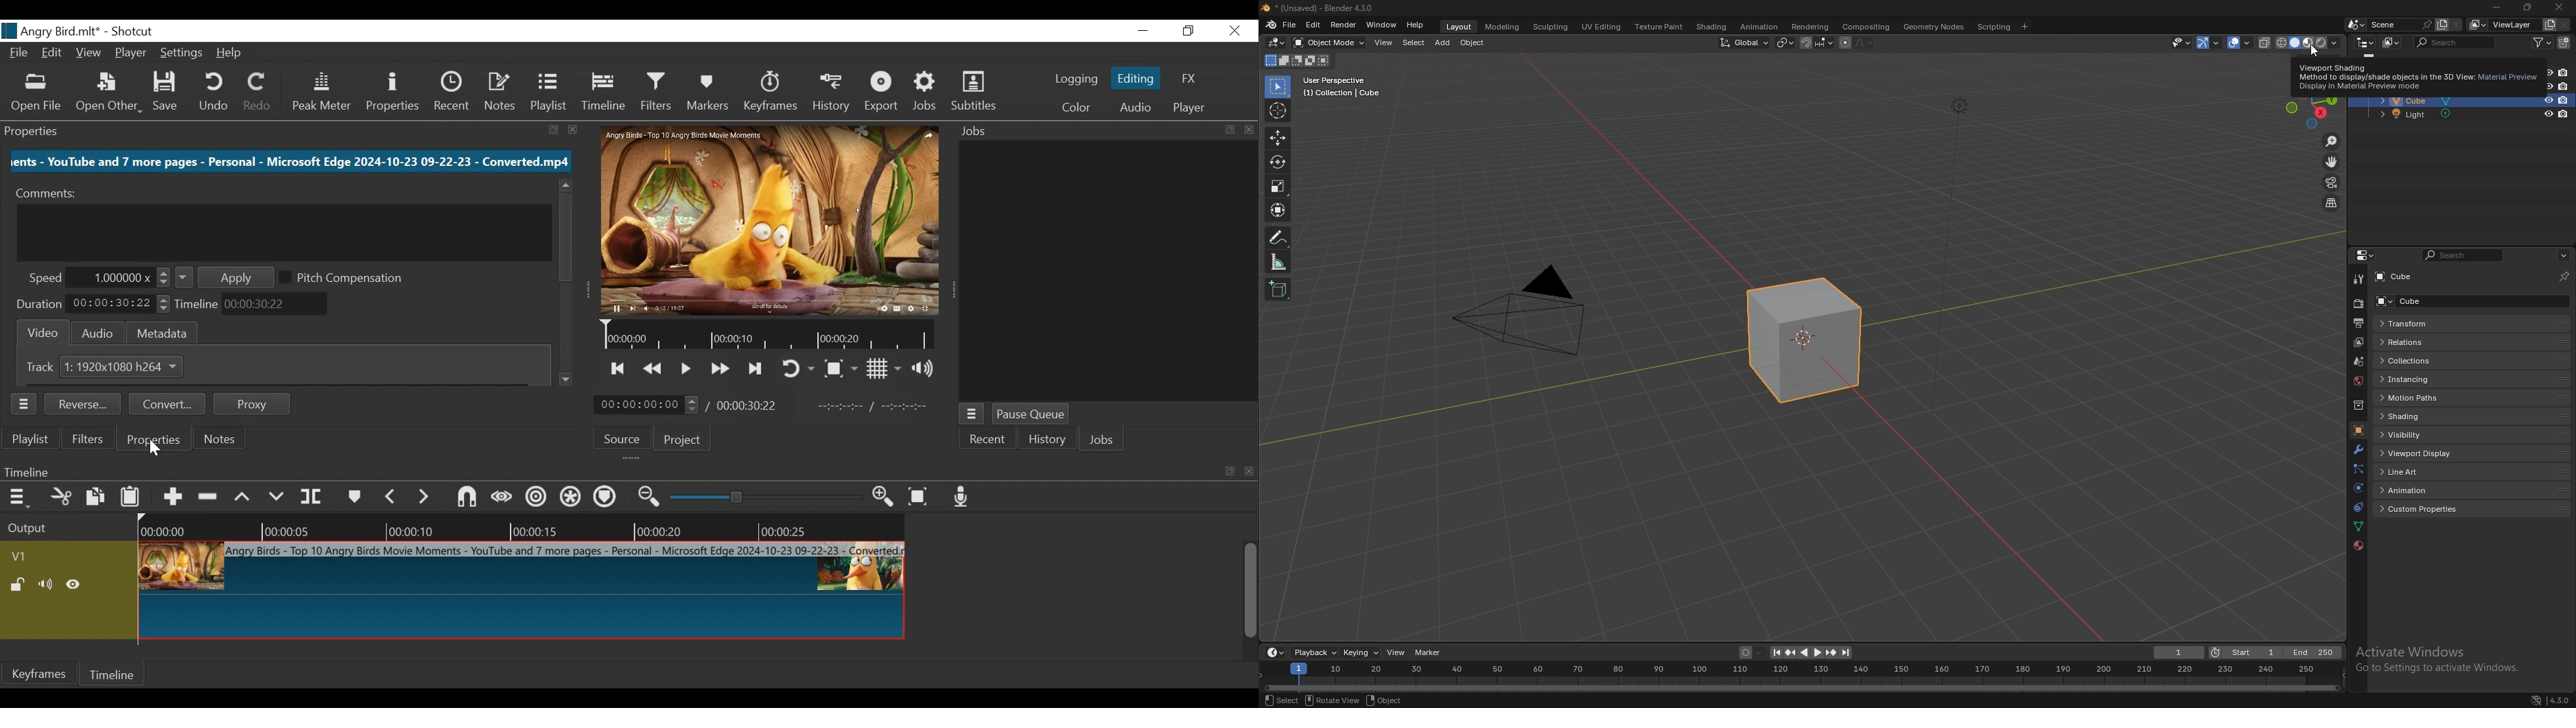 The image size is (2576, 728). Describe the element at coordinates (424, 497) in the screenshot. I see `Next Marker` at that location.